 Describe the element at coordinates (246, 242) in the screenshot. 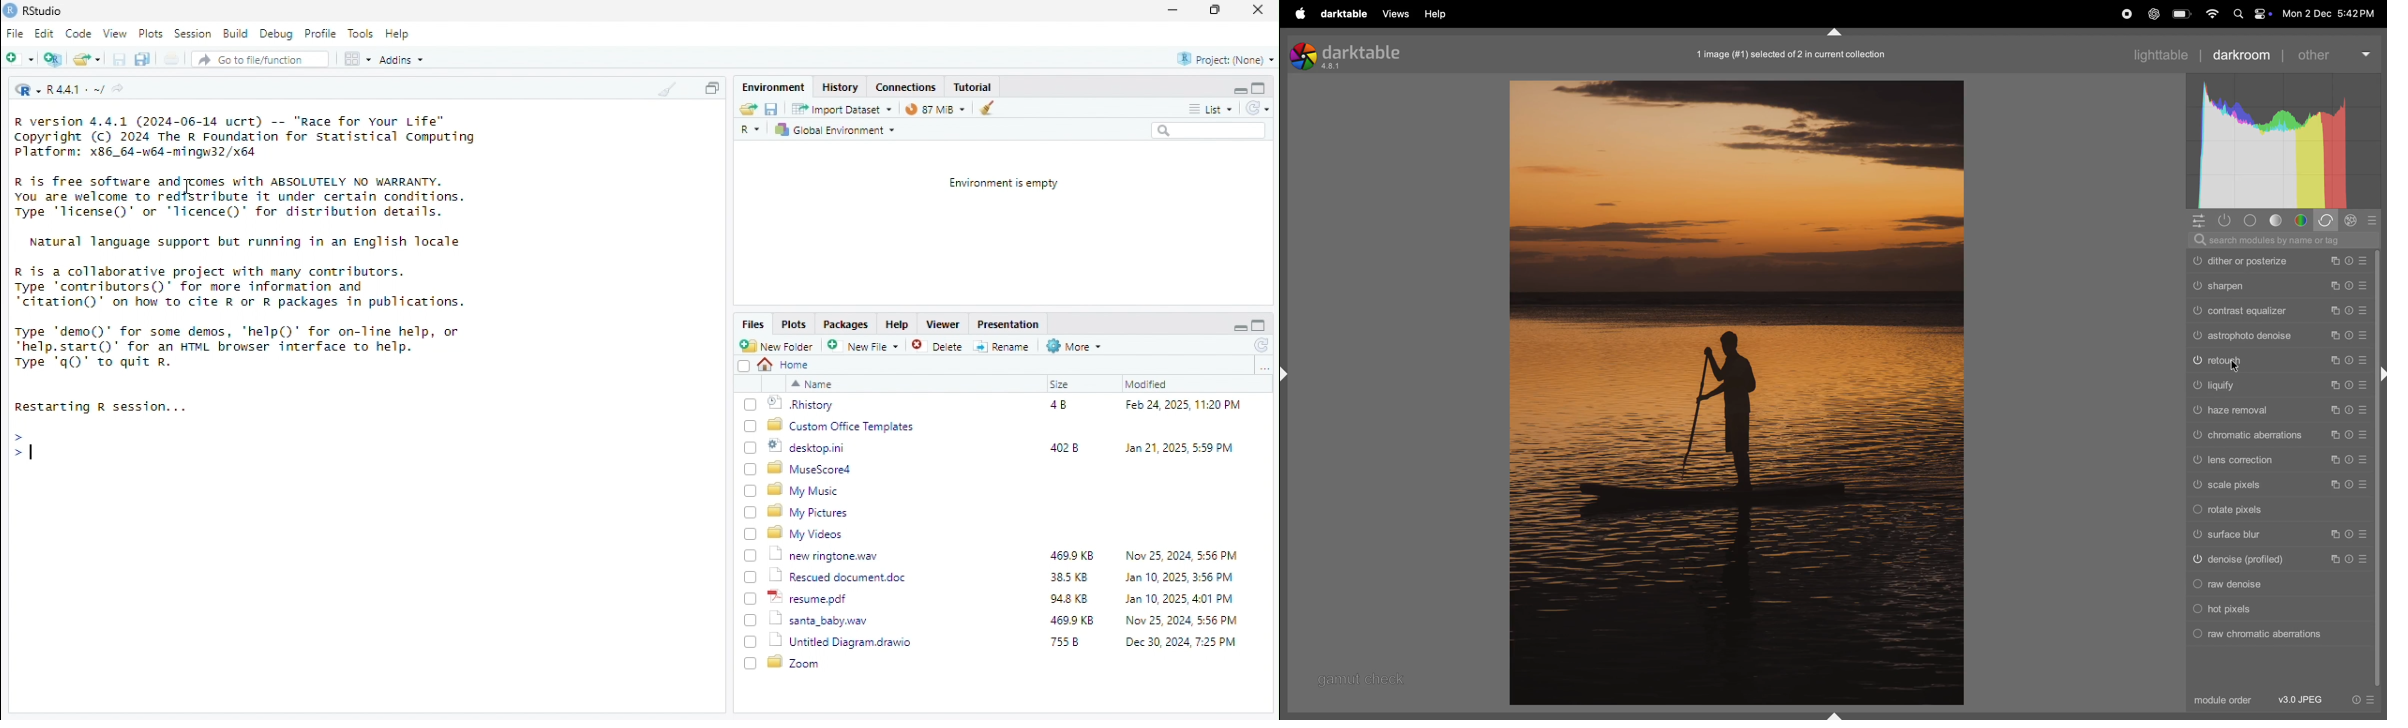

I see `Natural language support but running in an English locale` at that location.